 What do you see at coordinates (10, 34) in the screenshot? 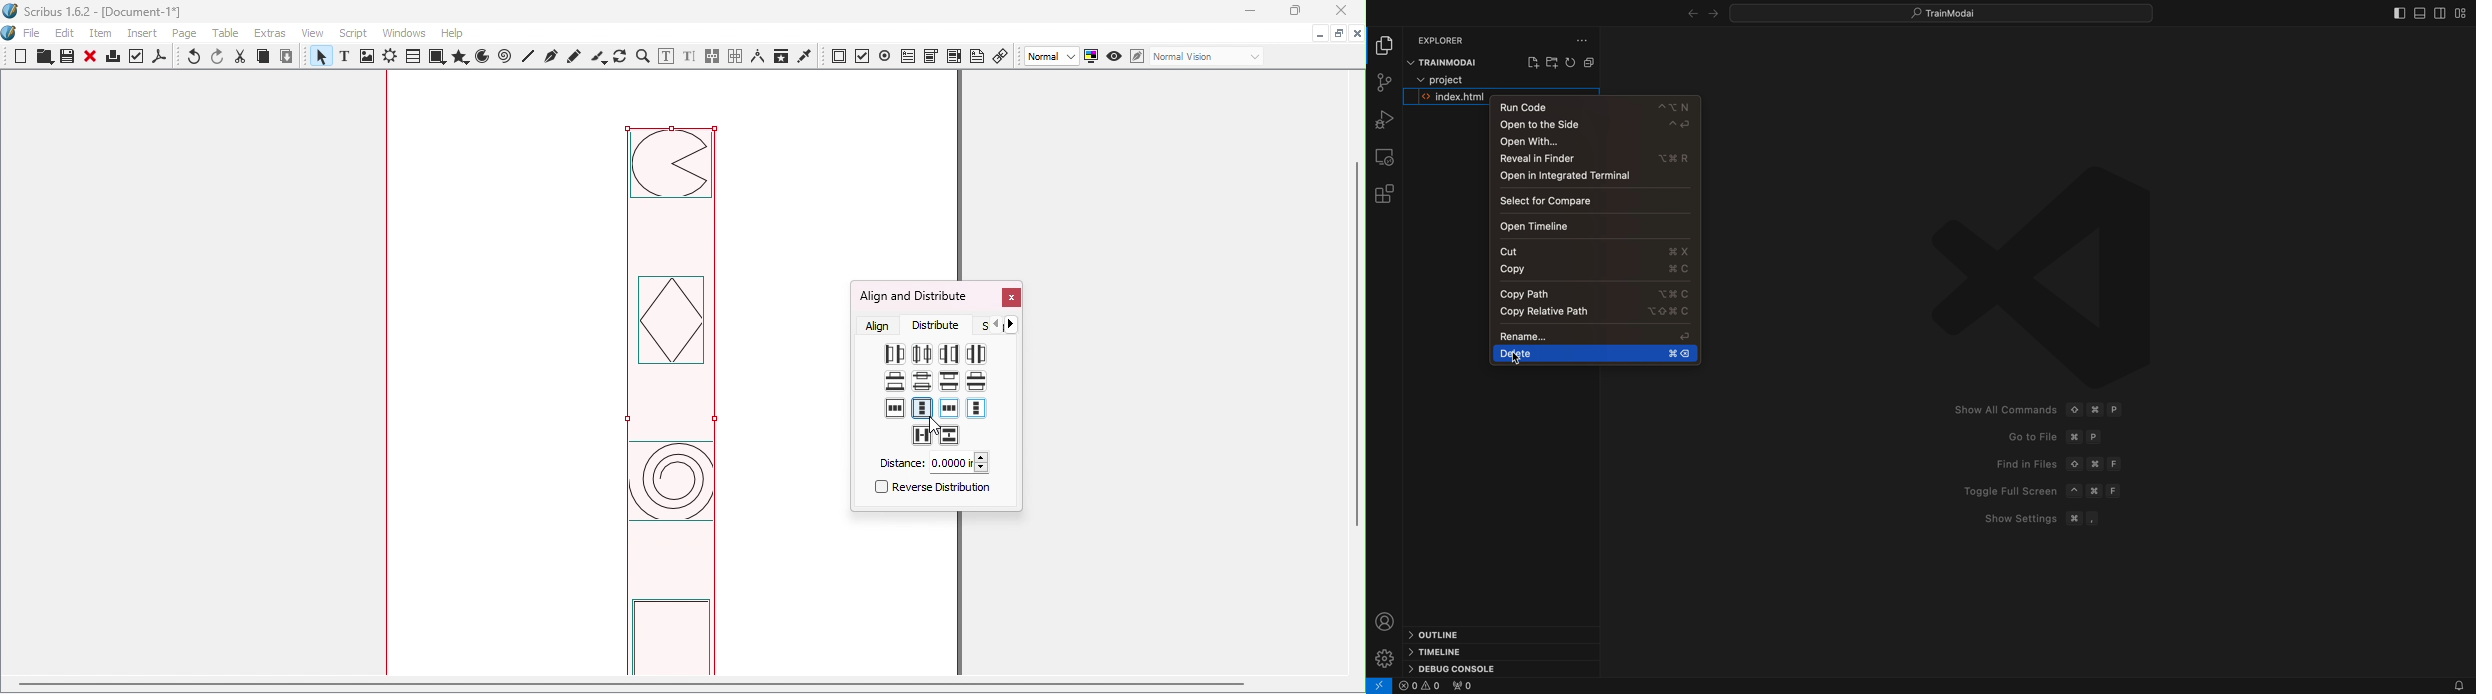
I see `Logo` at bounding box center [10, 34].